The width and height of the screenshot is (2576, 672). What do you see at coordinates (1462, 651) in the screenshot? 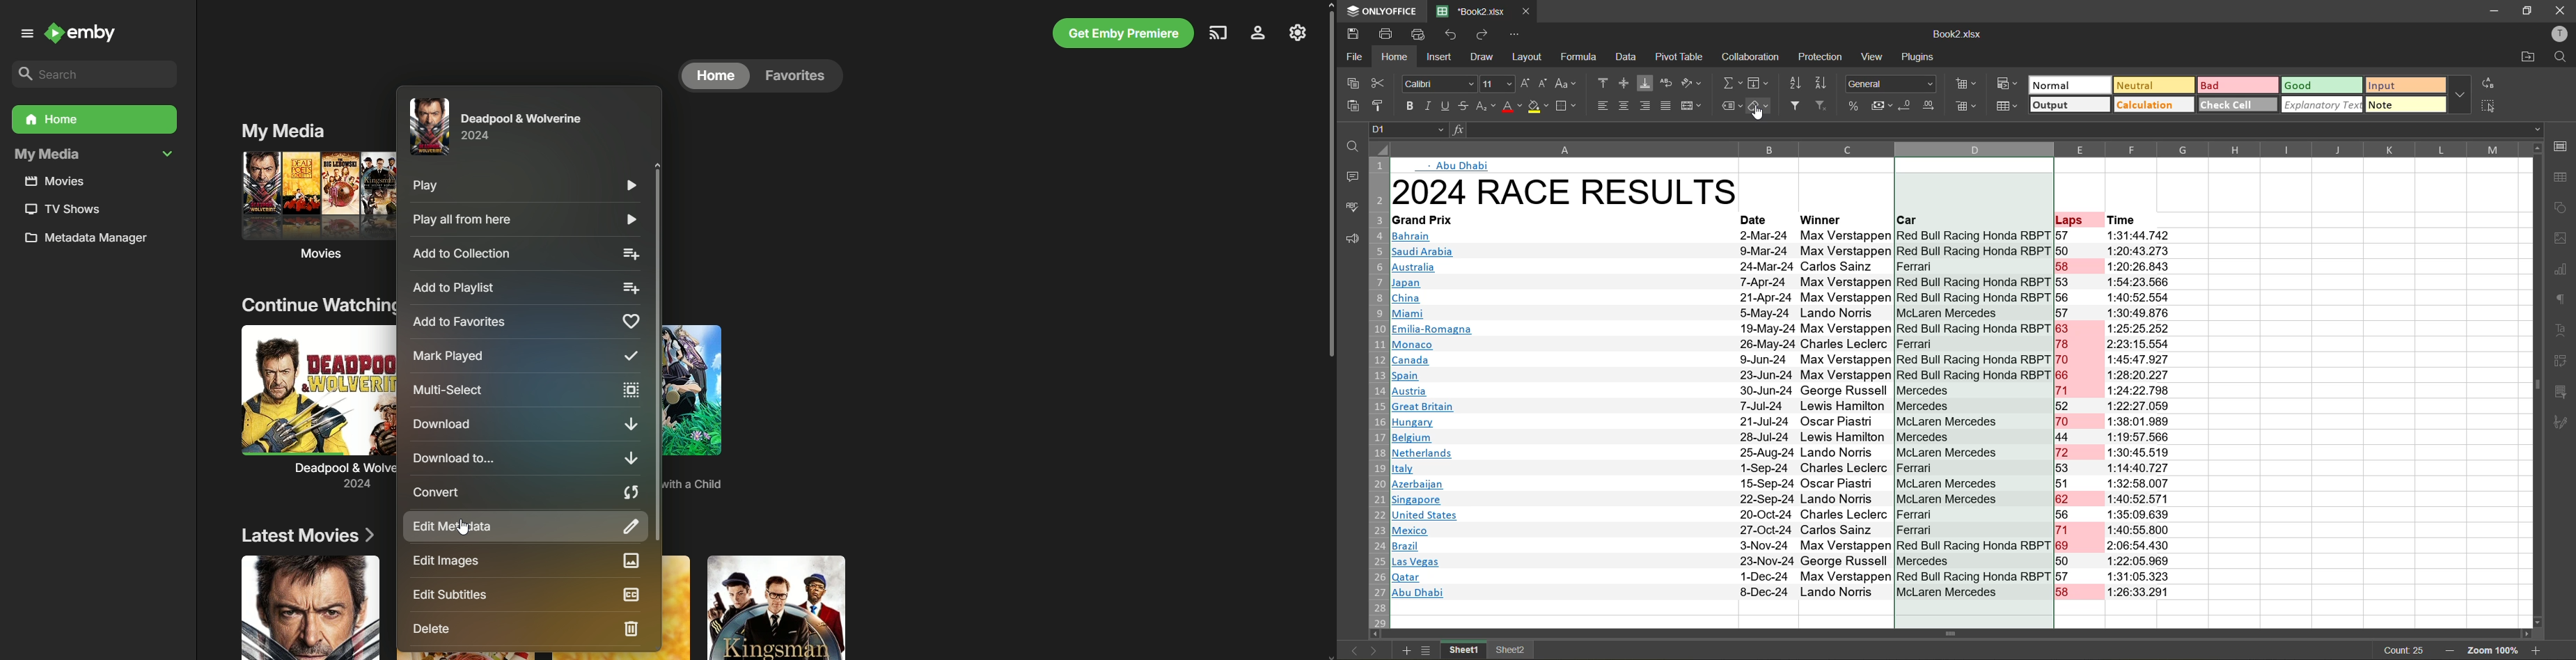
I see `sheet1` at bounding box center [1462, 651].